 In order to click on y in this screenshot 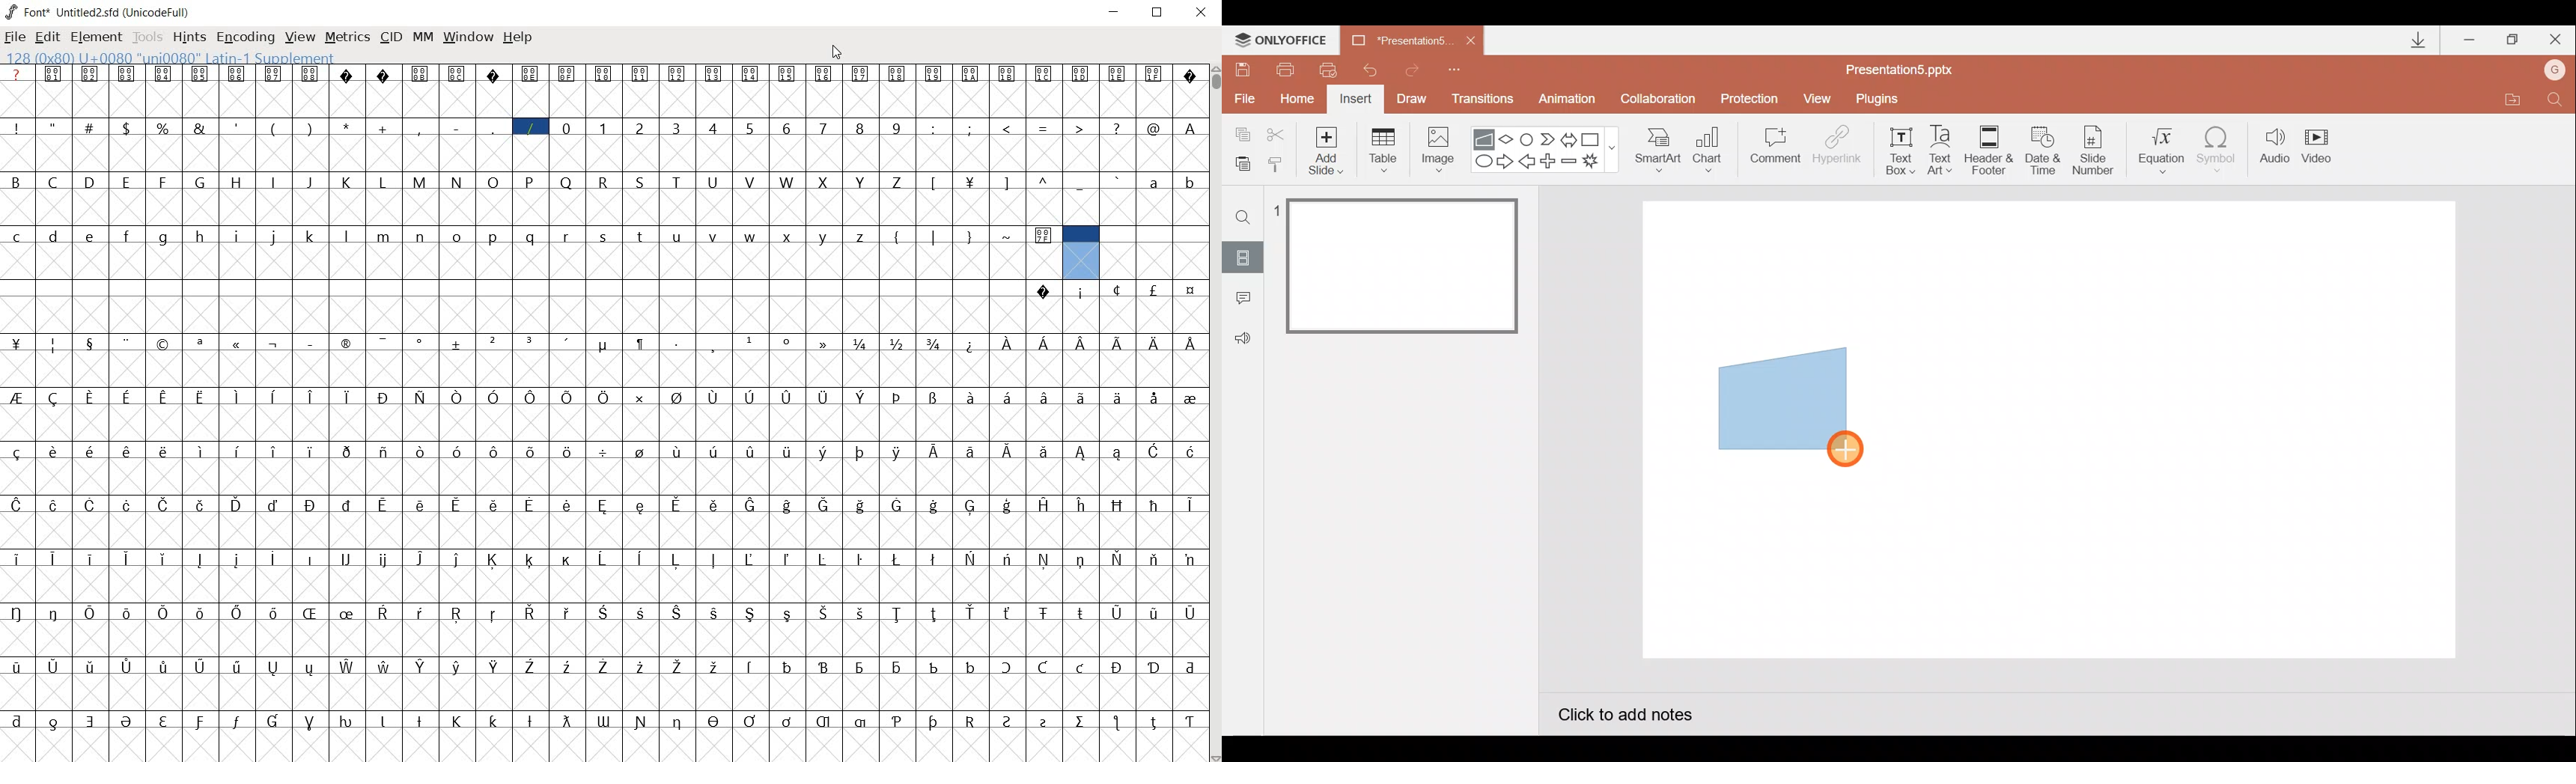, I will do `click(825, 236)`.